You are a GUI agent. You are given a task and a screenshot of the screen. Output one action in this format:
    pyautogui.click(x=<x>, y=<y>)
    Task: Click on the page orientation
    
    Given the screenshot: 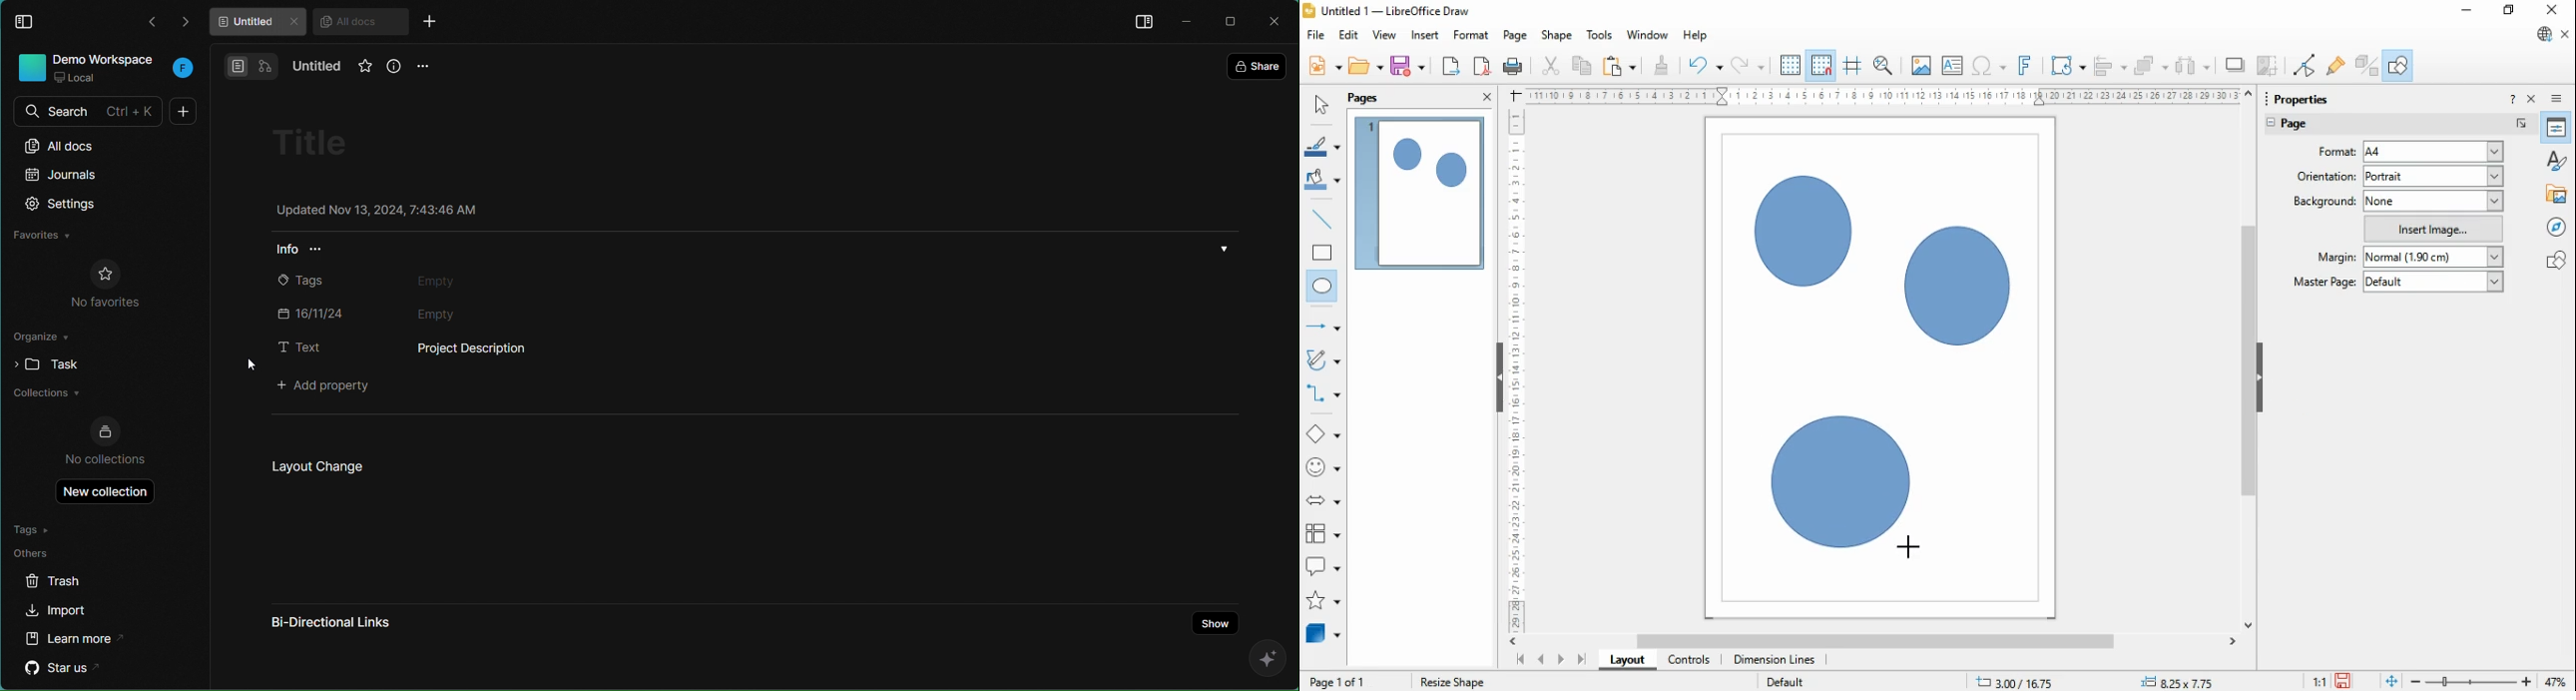 What is the action you would take?
    pyautogui.click(x=2326, y=175)
    